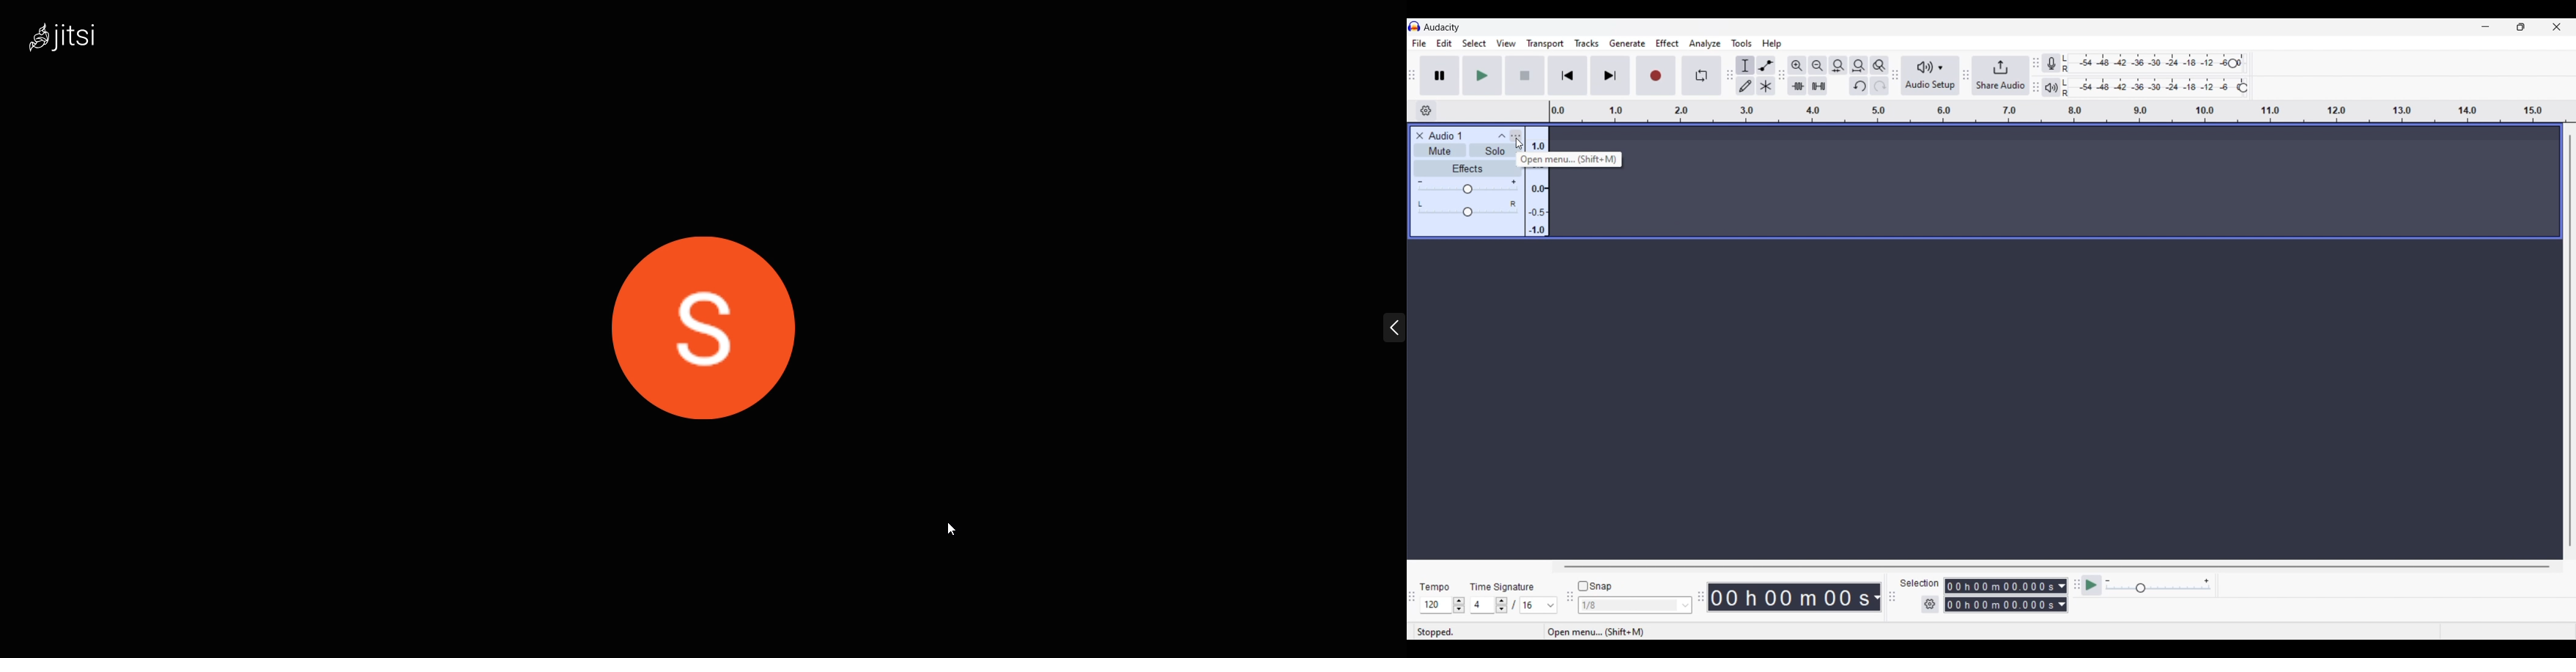 The image size is (2576, 672). I want to click on Selection tool, so click(1745, 65).